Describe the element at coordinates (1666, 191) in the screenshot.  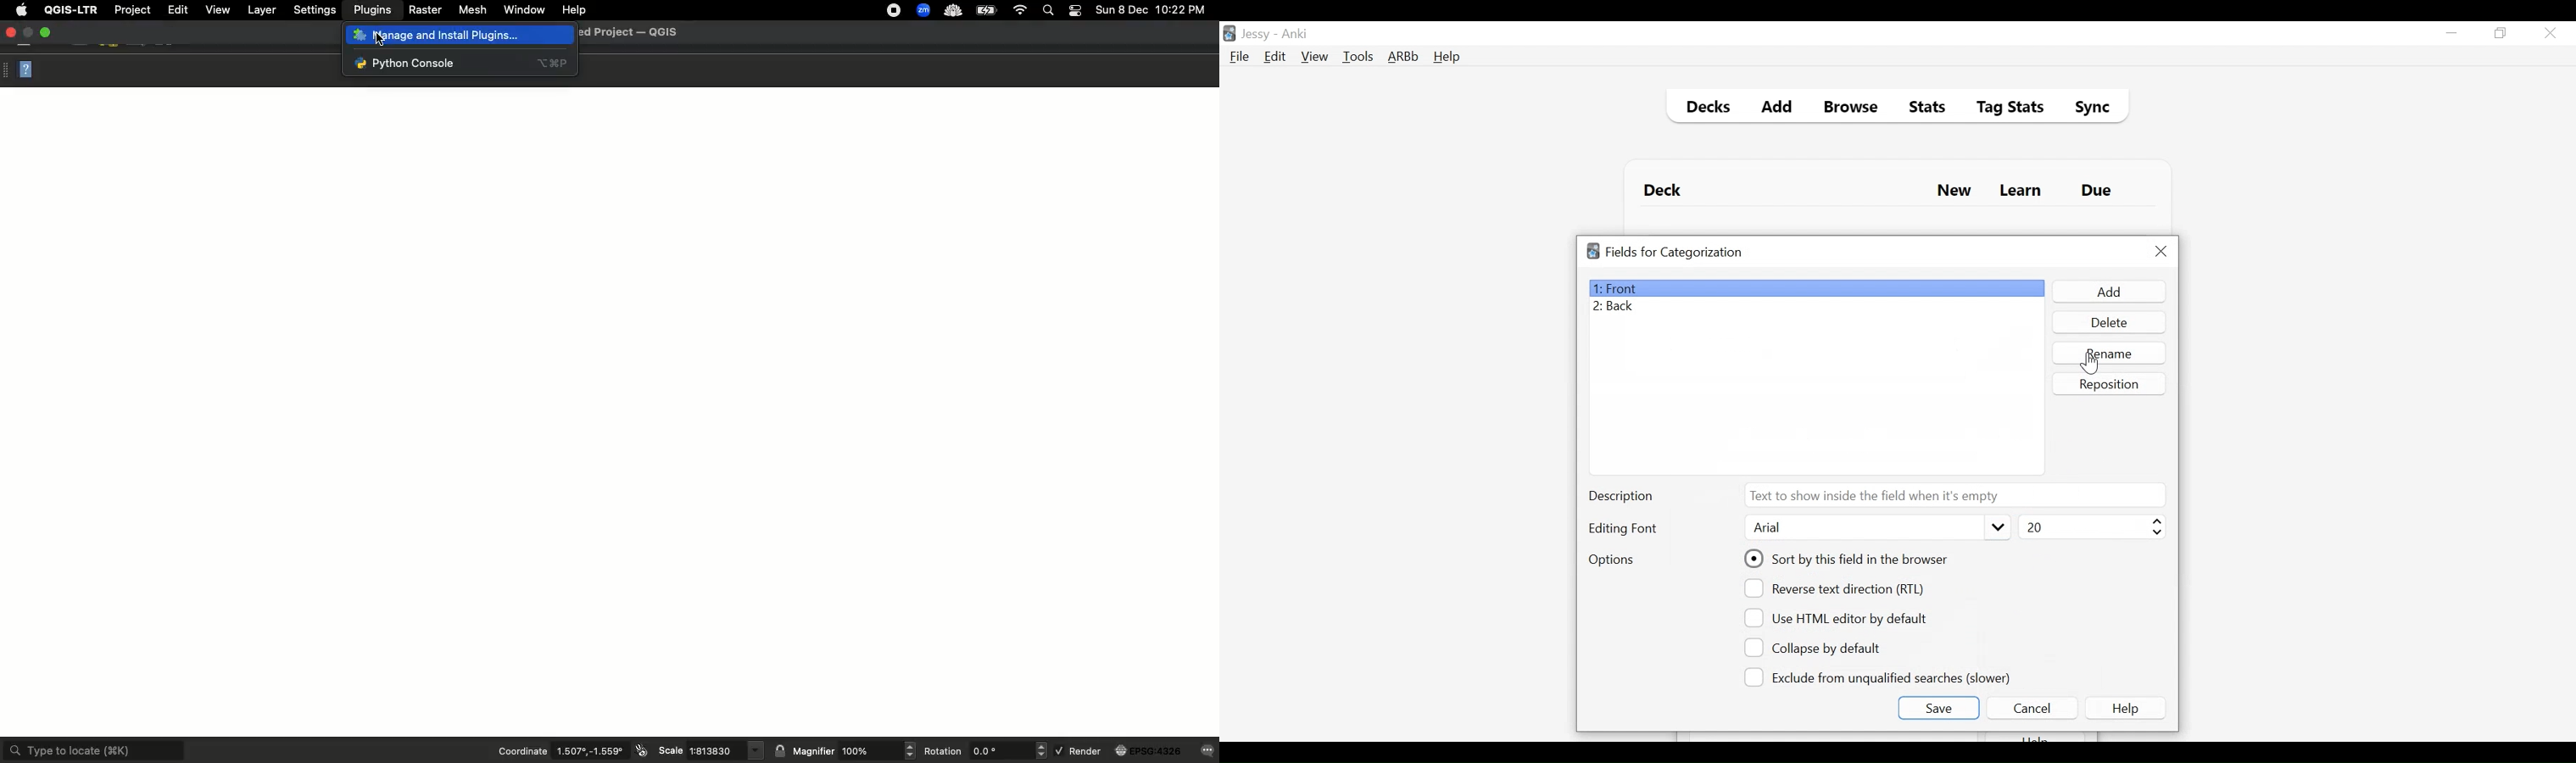
I see `Deck` at that location.